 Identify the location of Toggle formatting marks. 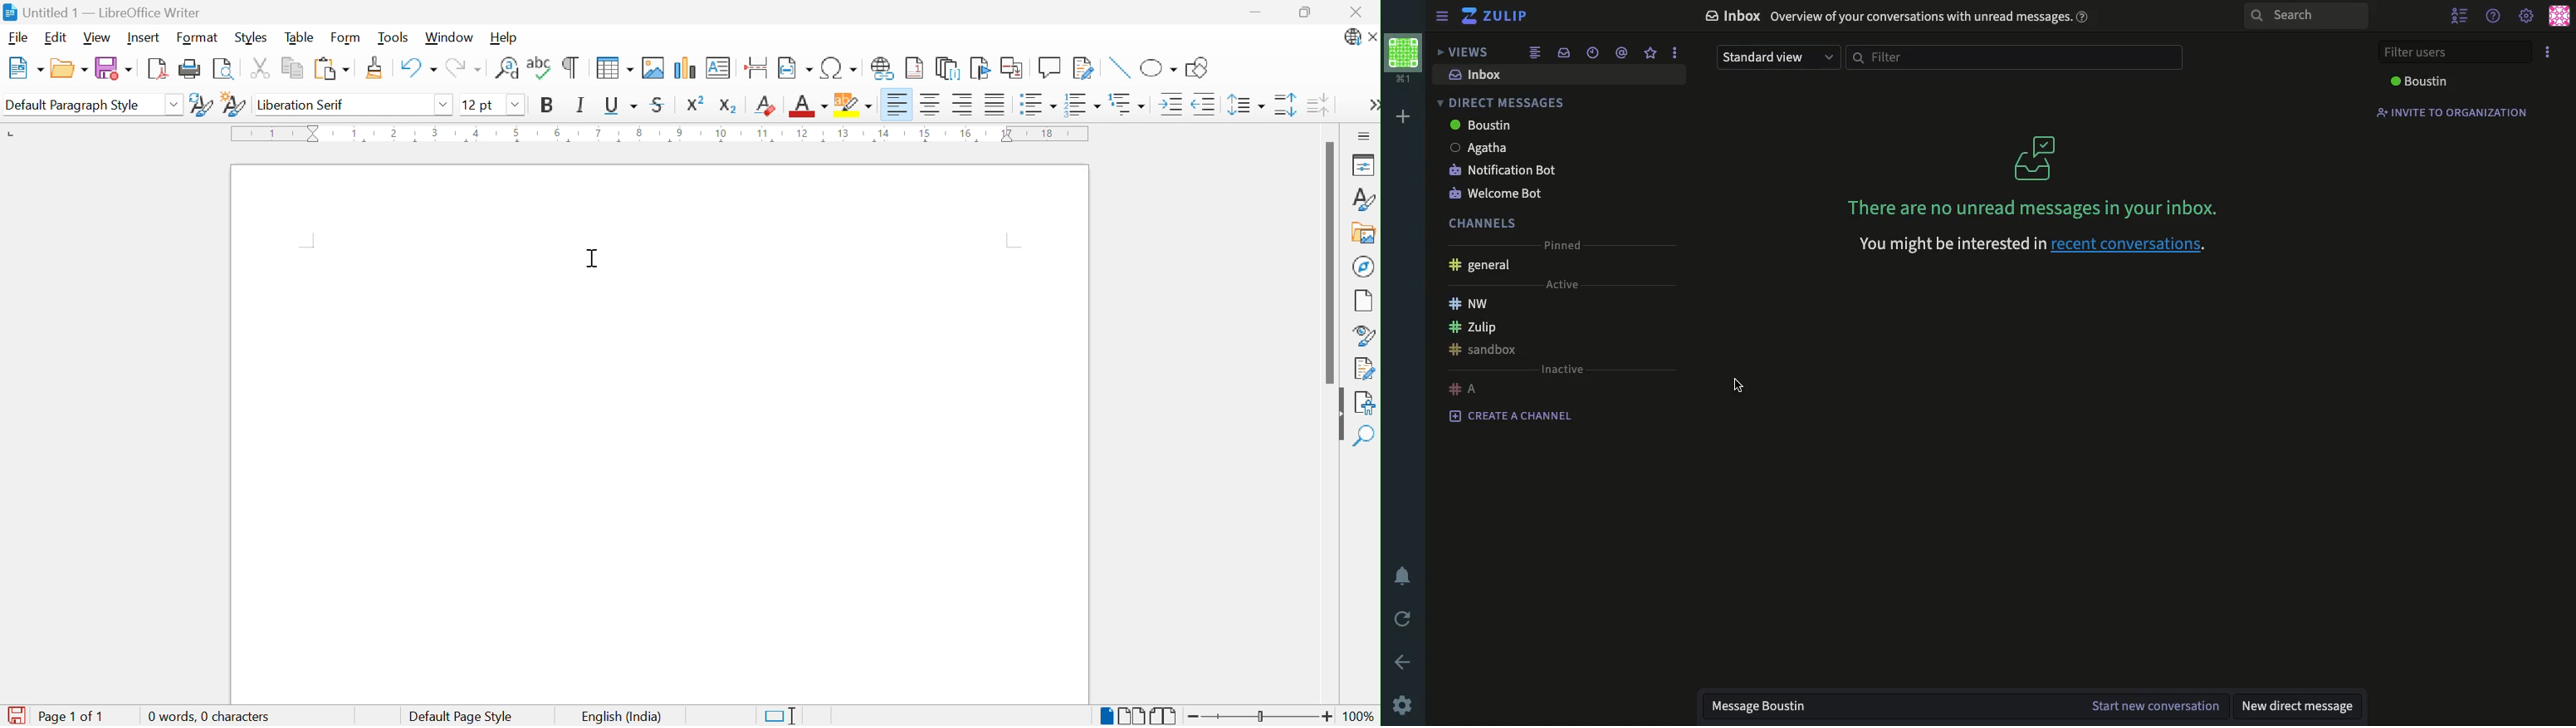
(572, 66).